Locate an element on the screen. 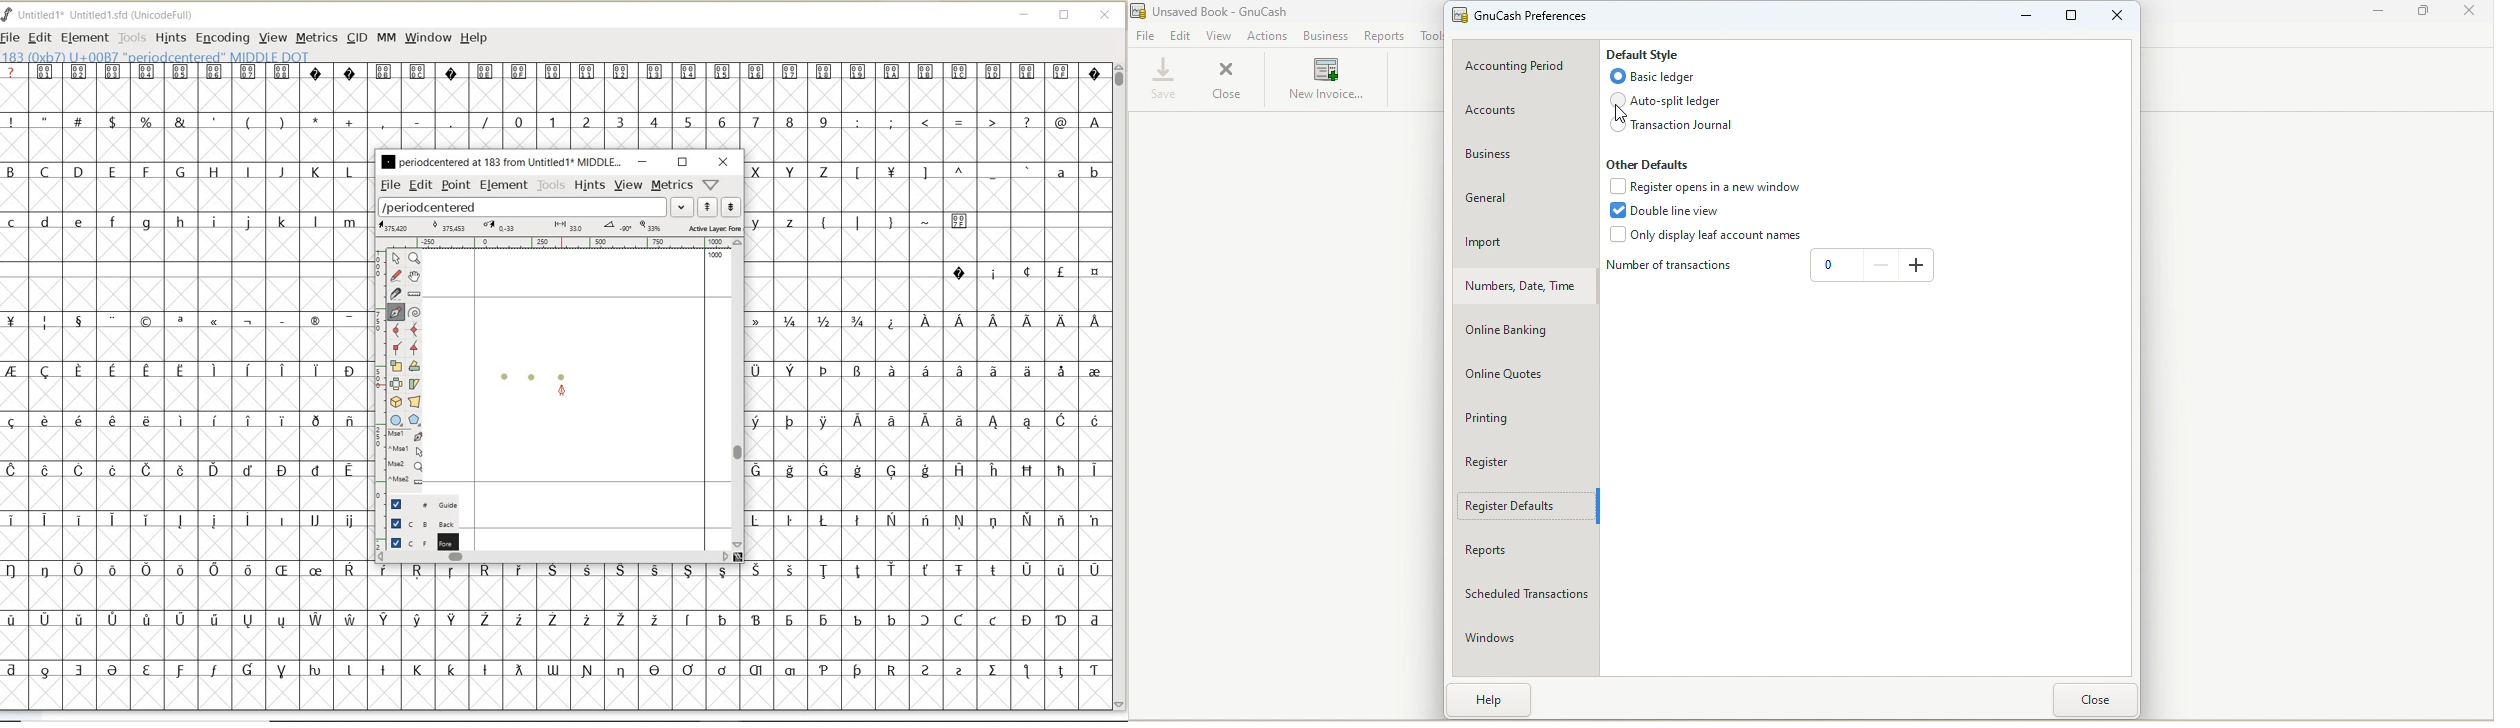 This screenshot has width=2520, height=728. special characters is located at coordinates (930, 432).